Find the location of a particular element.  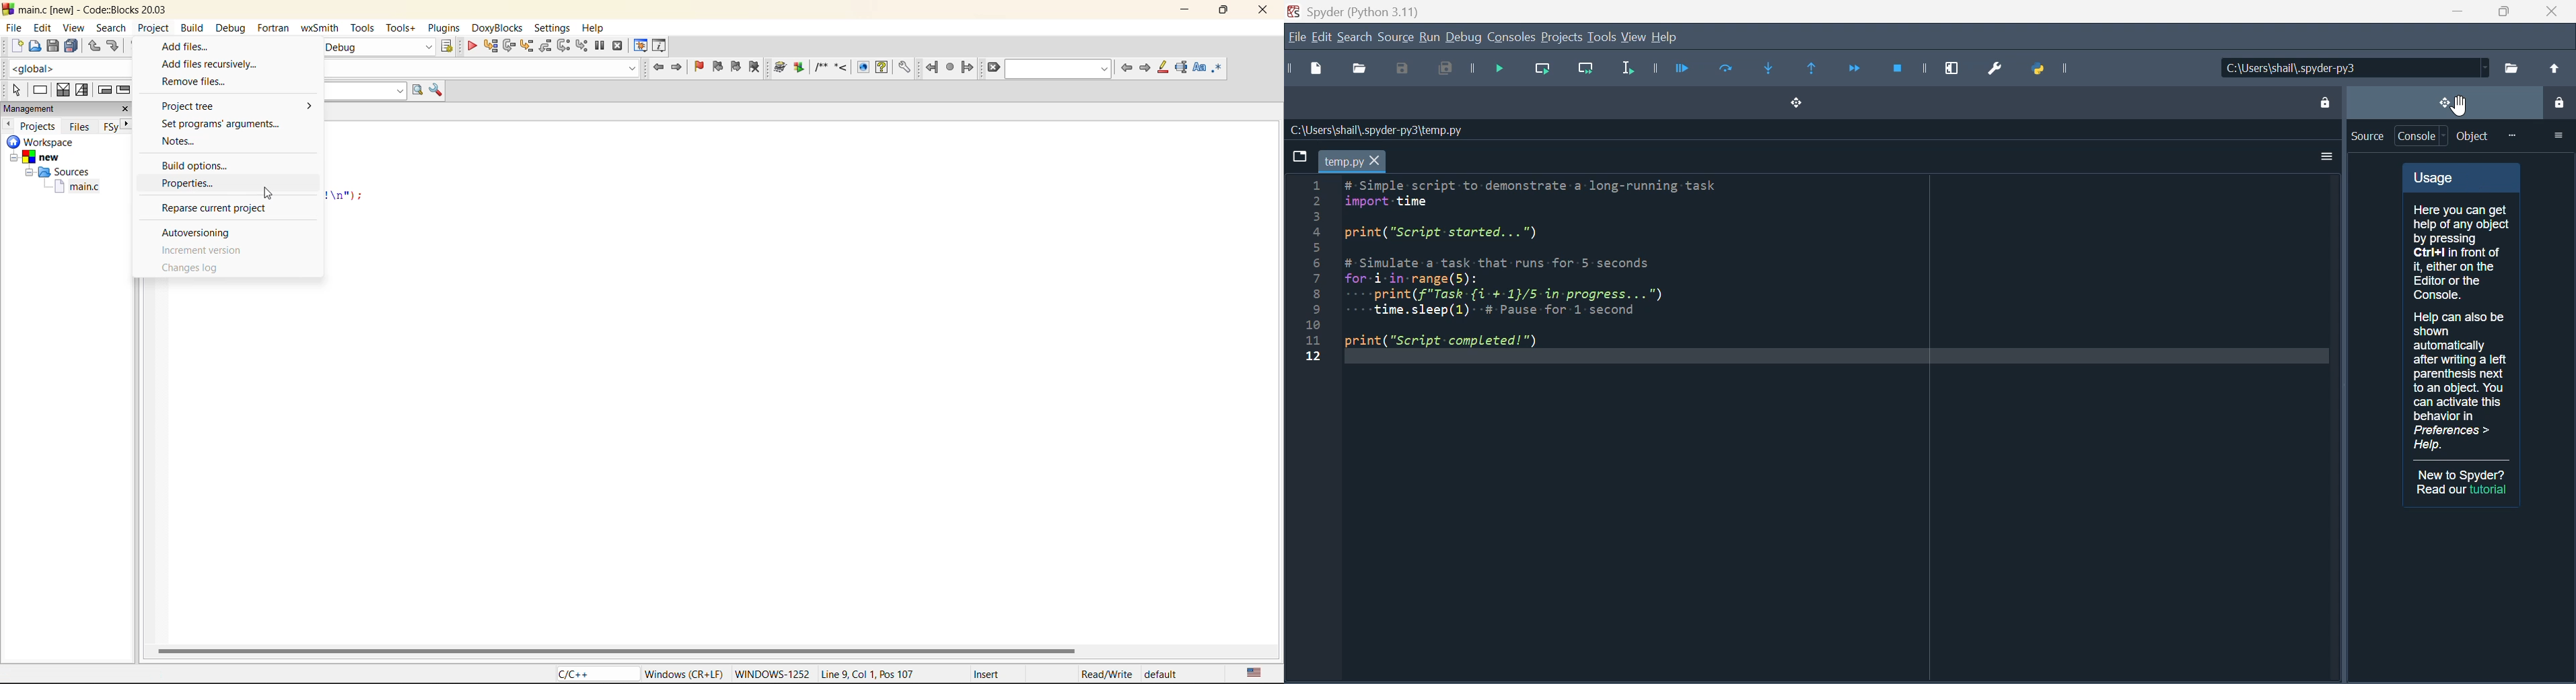

Usage is located at coordinates (2462, 311).